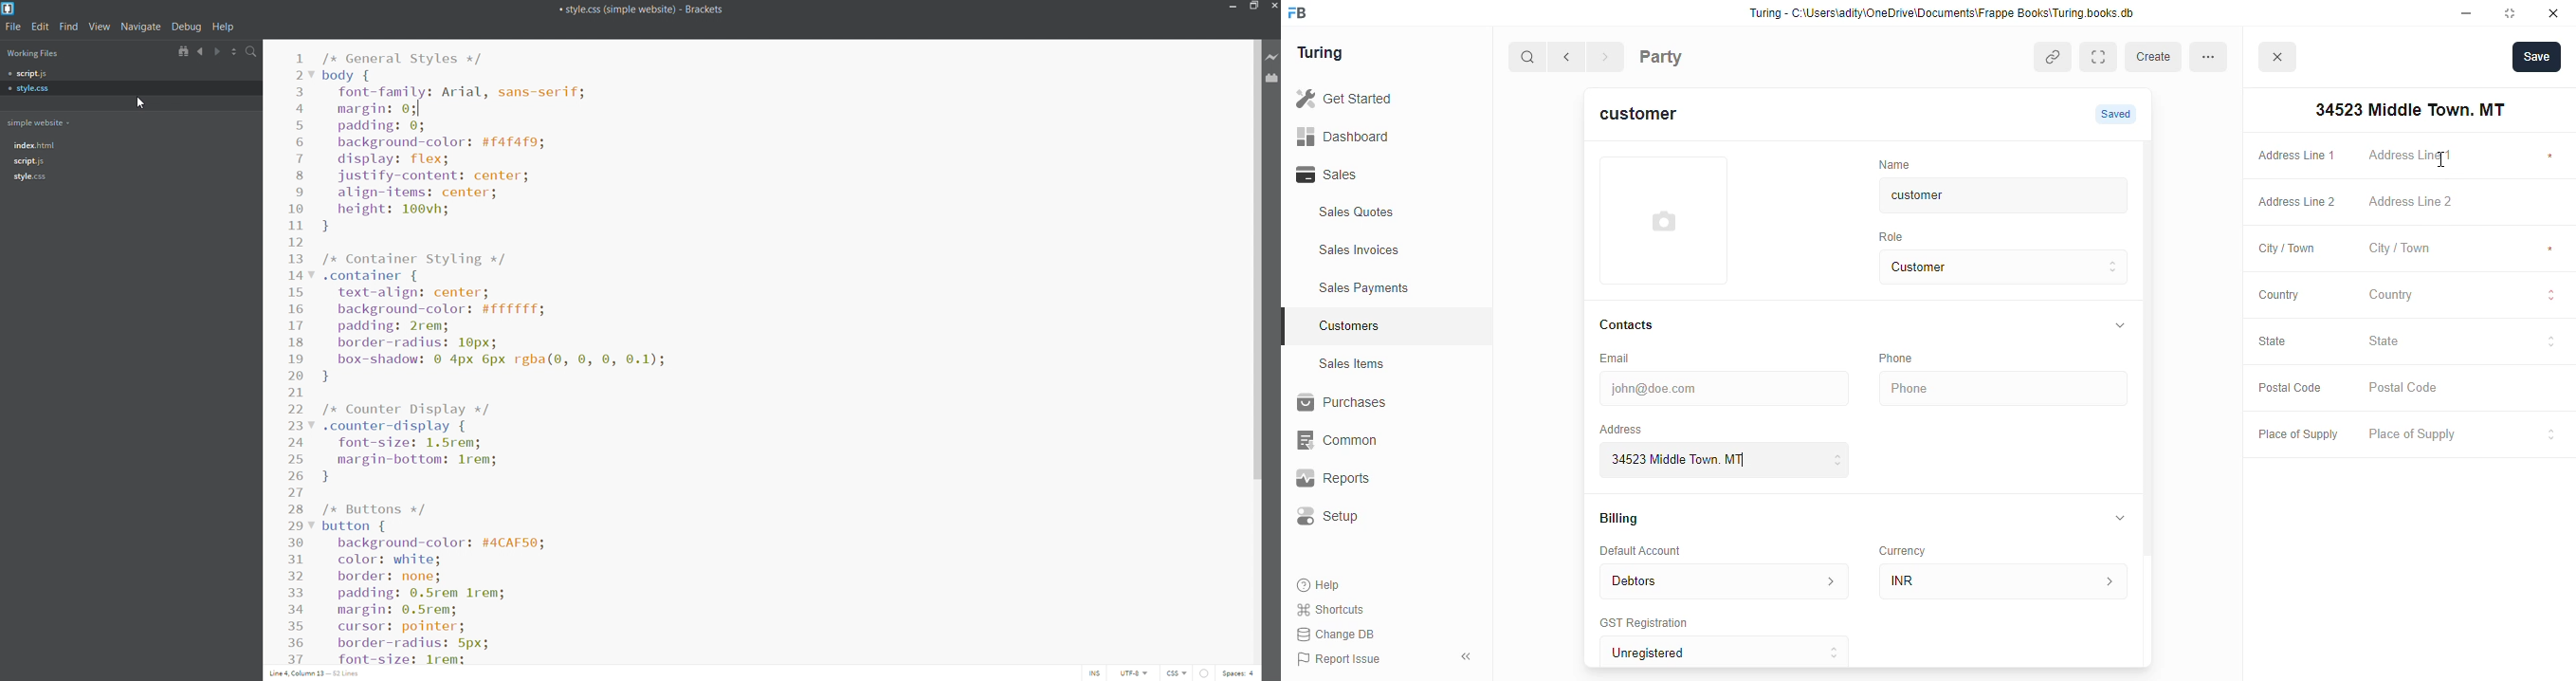 Image resolution: width=2576 pixels, height=700 pixels. What do you see at coordinates (1340, 634) in the screenshot?
I see `Change DB` at bounding box center [1340, 634].